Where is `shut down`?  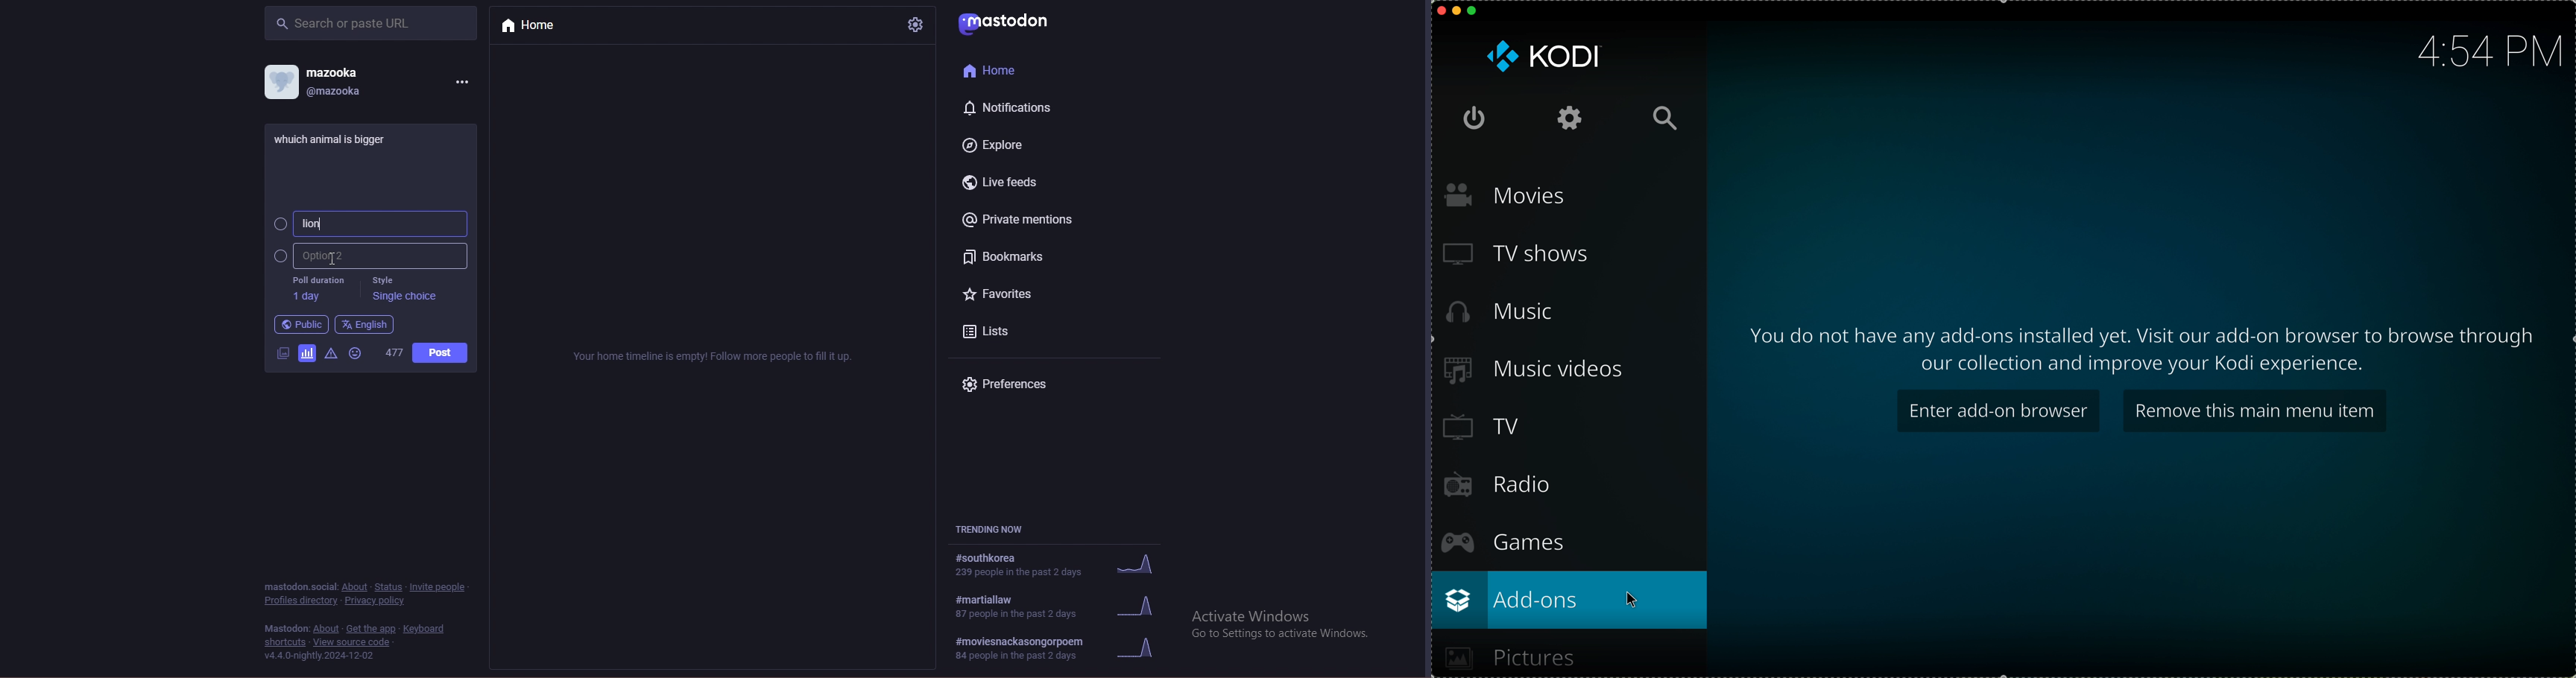
shut down is located at coordinates (1475, 118).